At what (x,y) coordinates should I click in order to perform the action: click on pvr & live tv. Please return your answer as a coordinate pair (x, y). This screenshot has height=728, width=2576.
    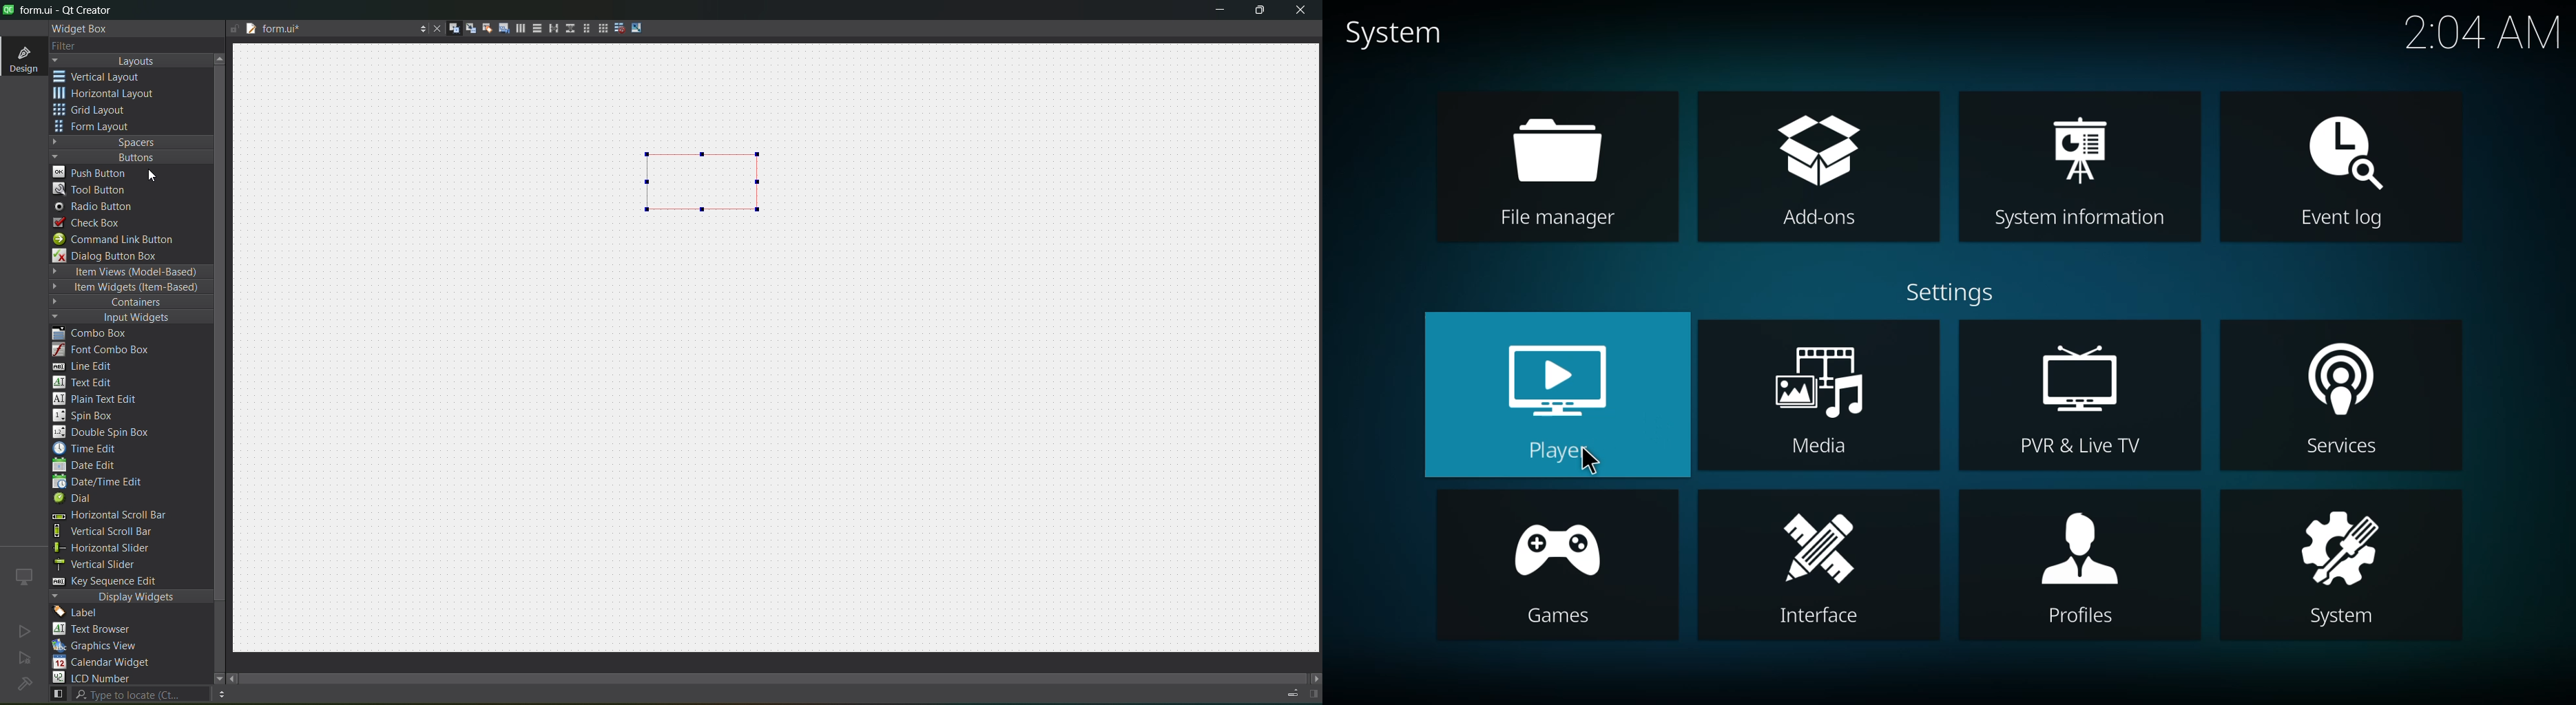
    Looking at the image, I should click on (2079, 396).